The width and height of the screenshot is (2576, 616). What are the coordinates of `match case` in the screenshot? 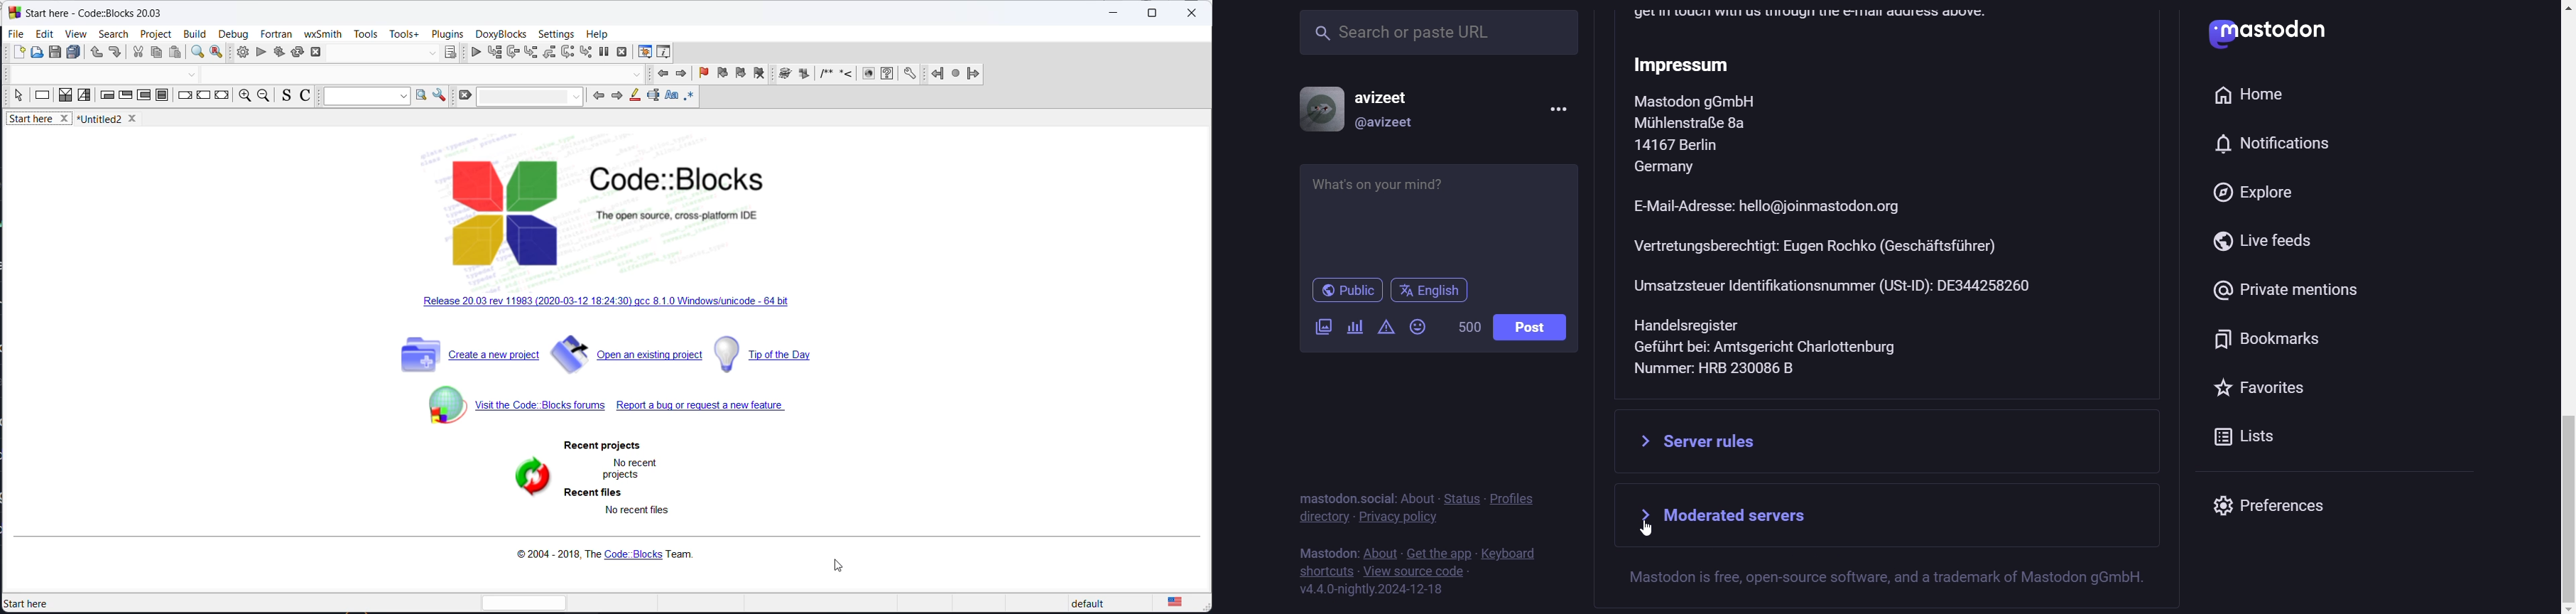 It's located at (669, 97).